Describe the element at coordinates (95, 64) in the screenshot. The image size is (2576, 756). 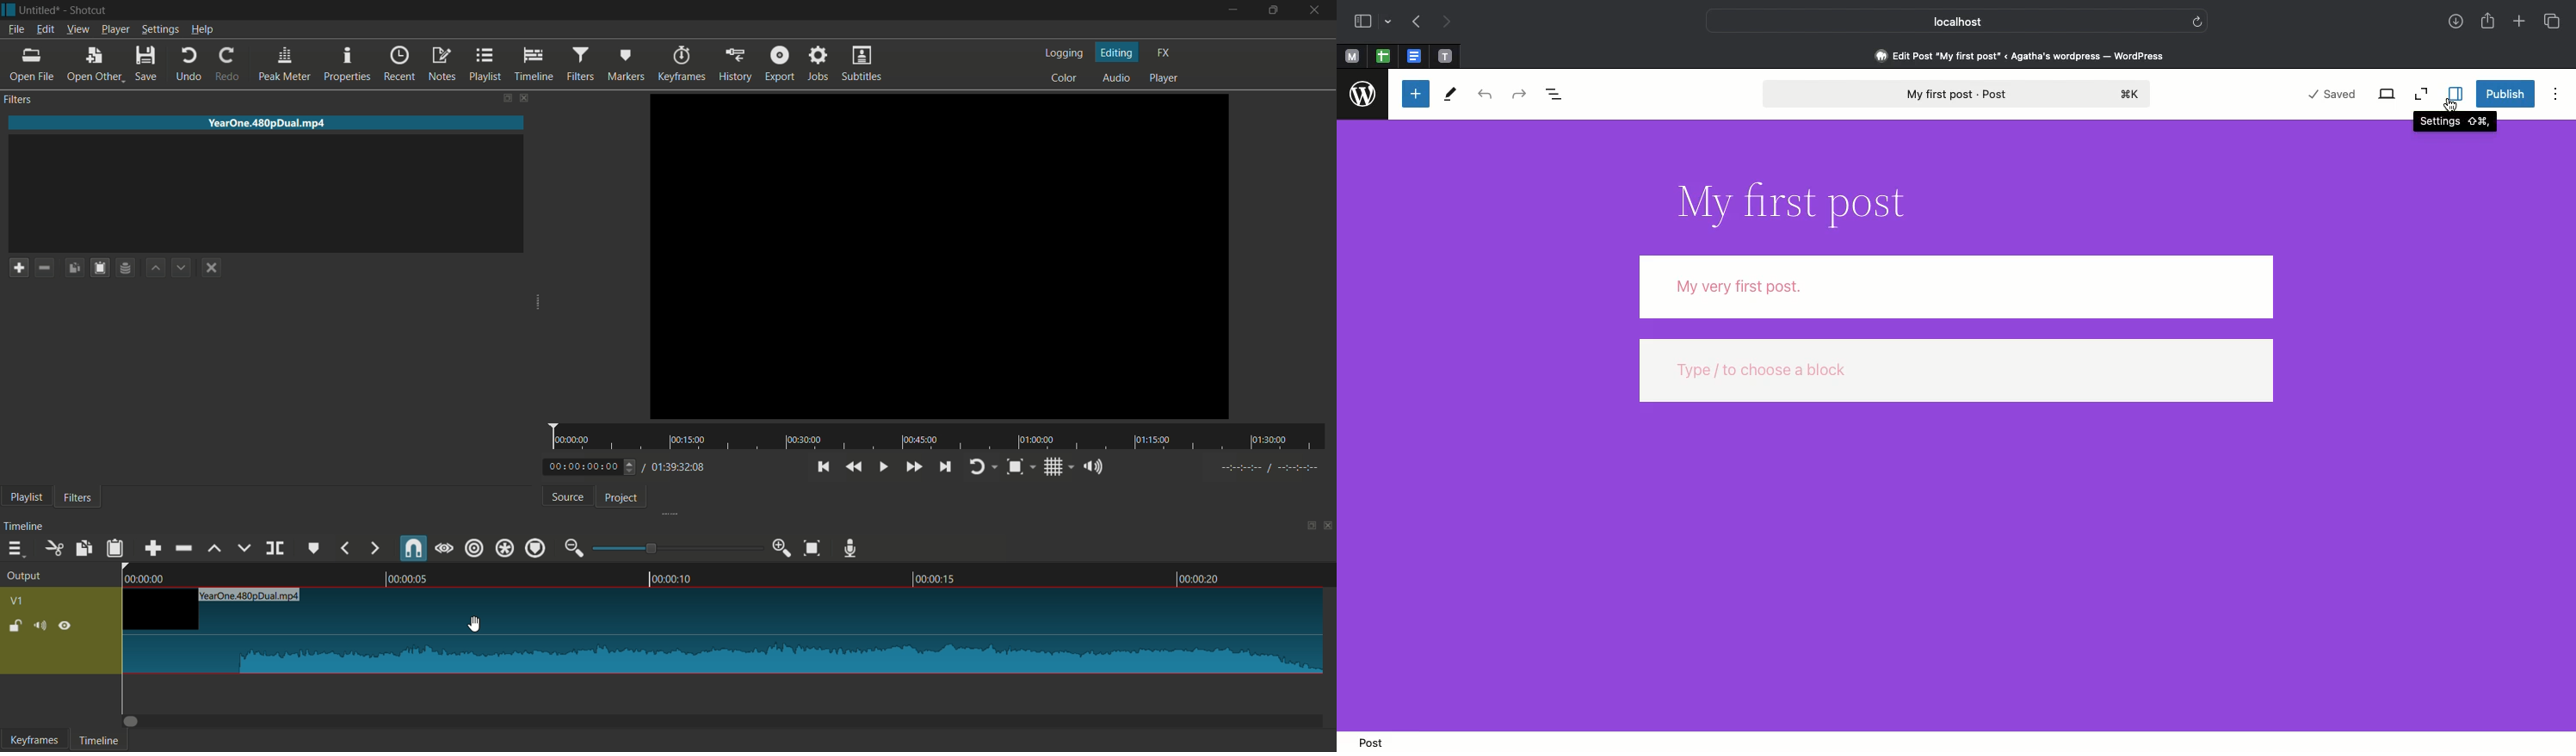
I see `open other` at that location.